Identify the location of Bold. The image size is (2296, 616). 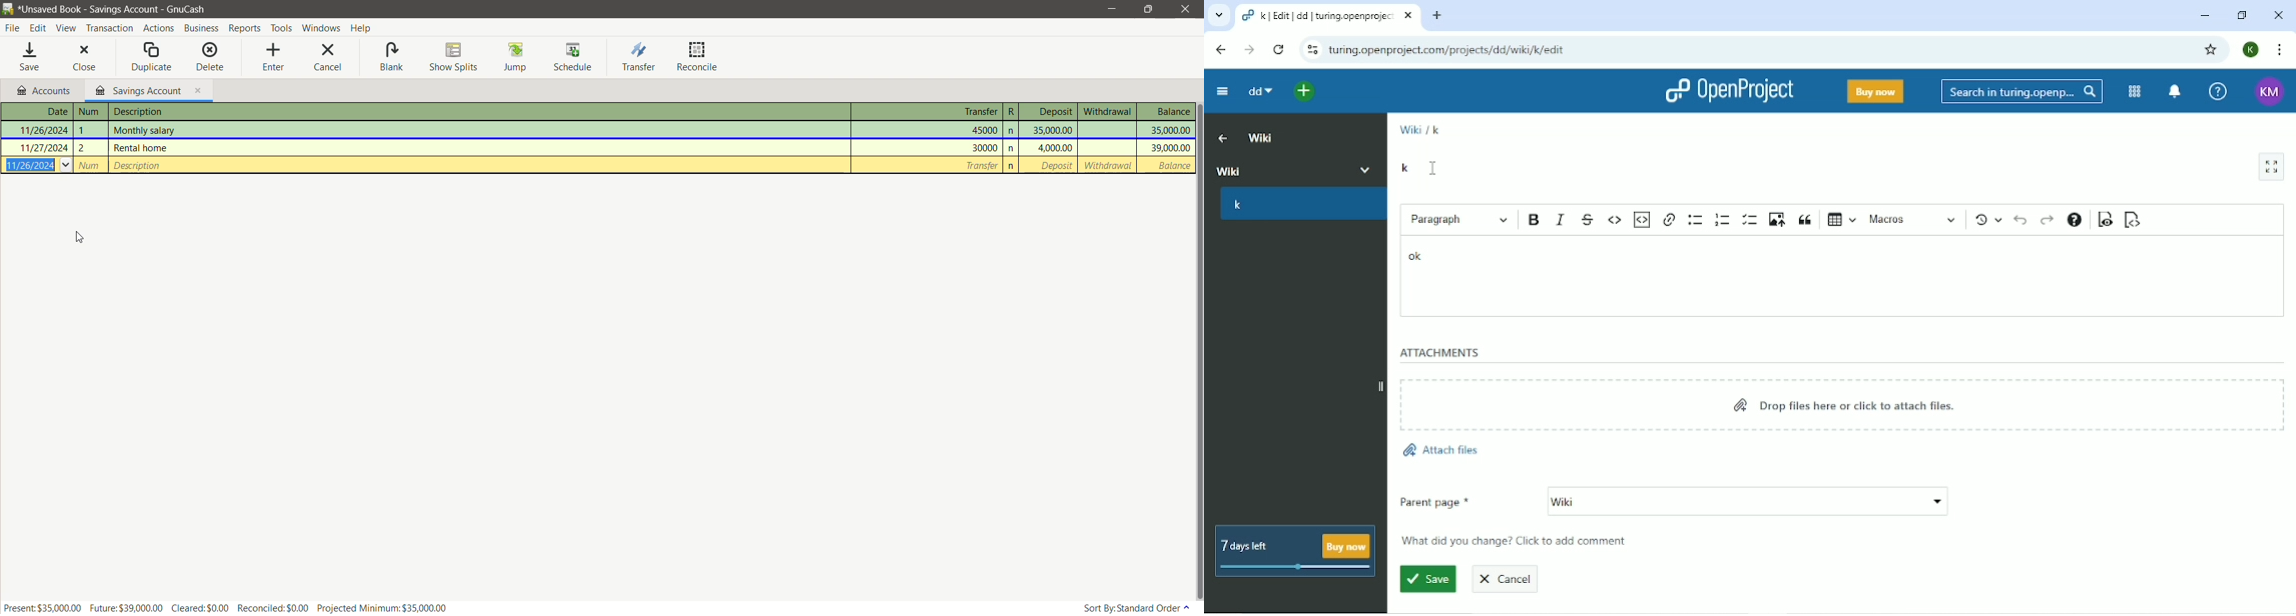
(1534, 221).